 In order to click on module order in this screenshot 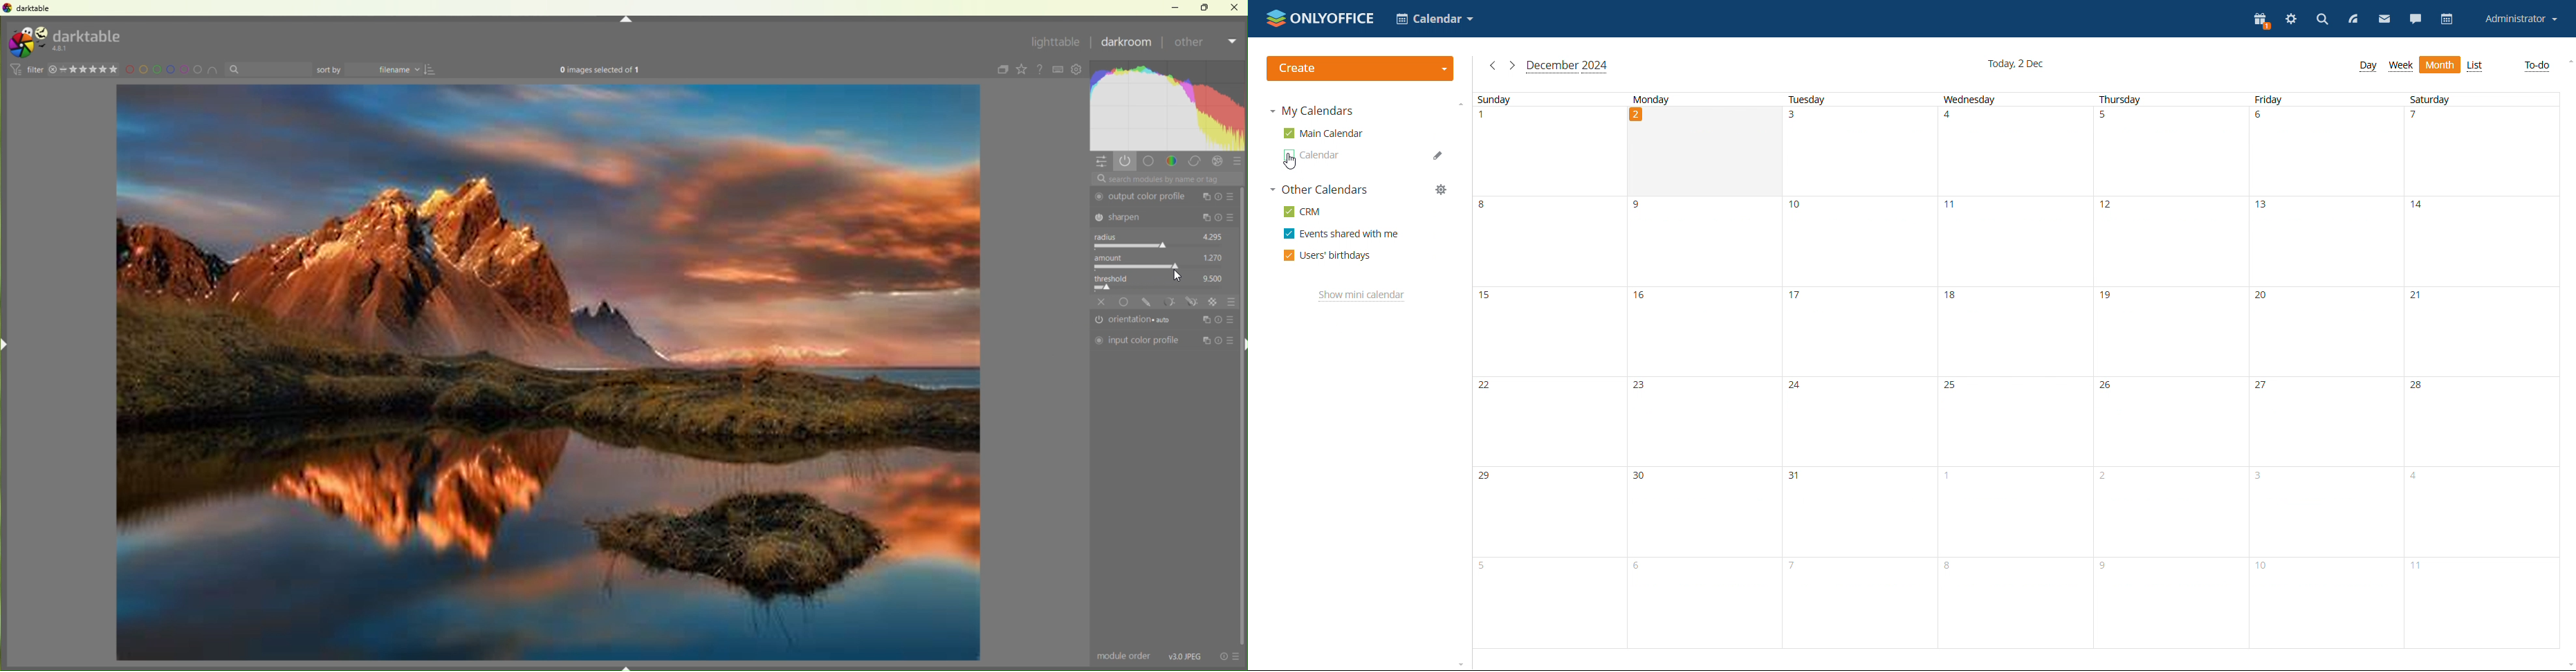, I will do `click(1125, 657)`.